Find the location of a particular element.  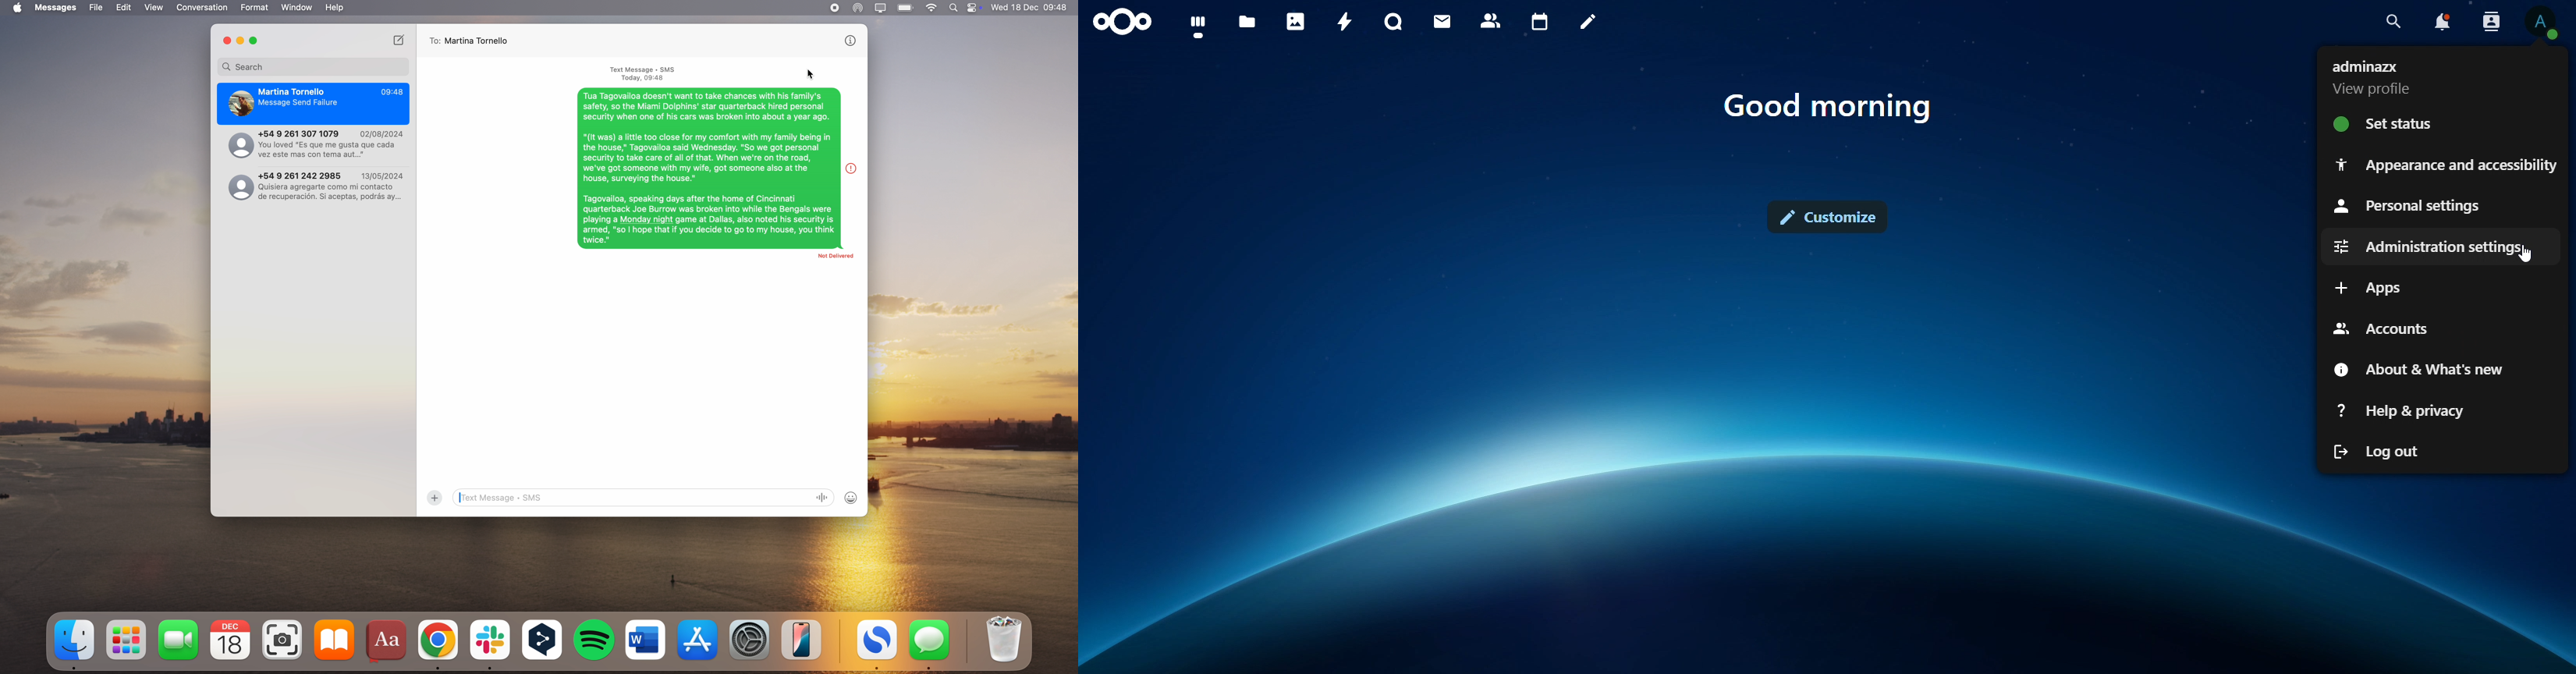

finder is located at coordinates (75, 644).